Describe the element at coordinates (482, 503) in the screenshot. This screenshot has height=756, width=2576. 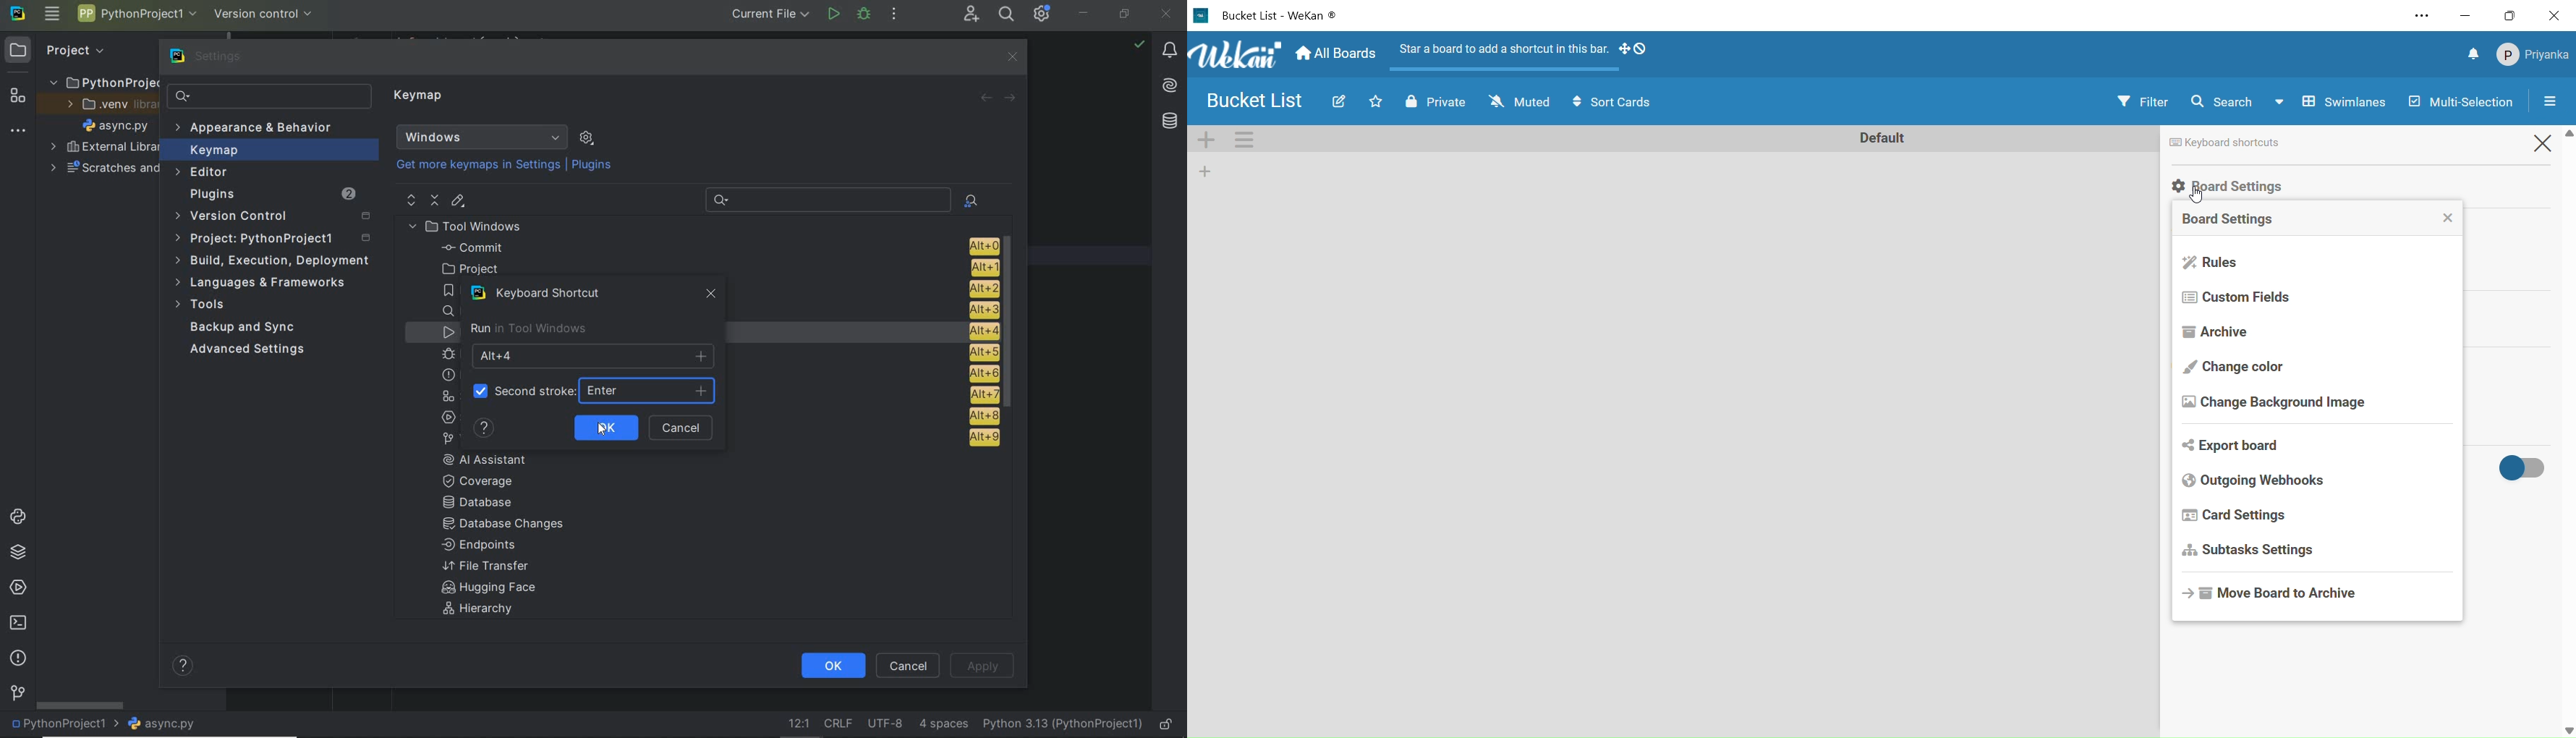
I see `Database` at that location.